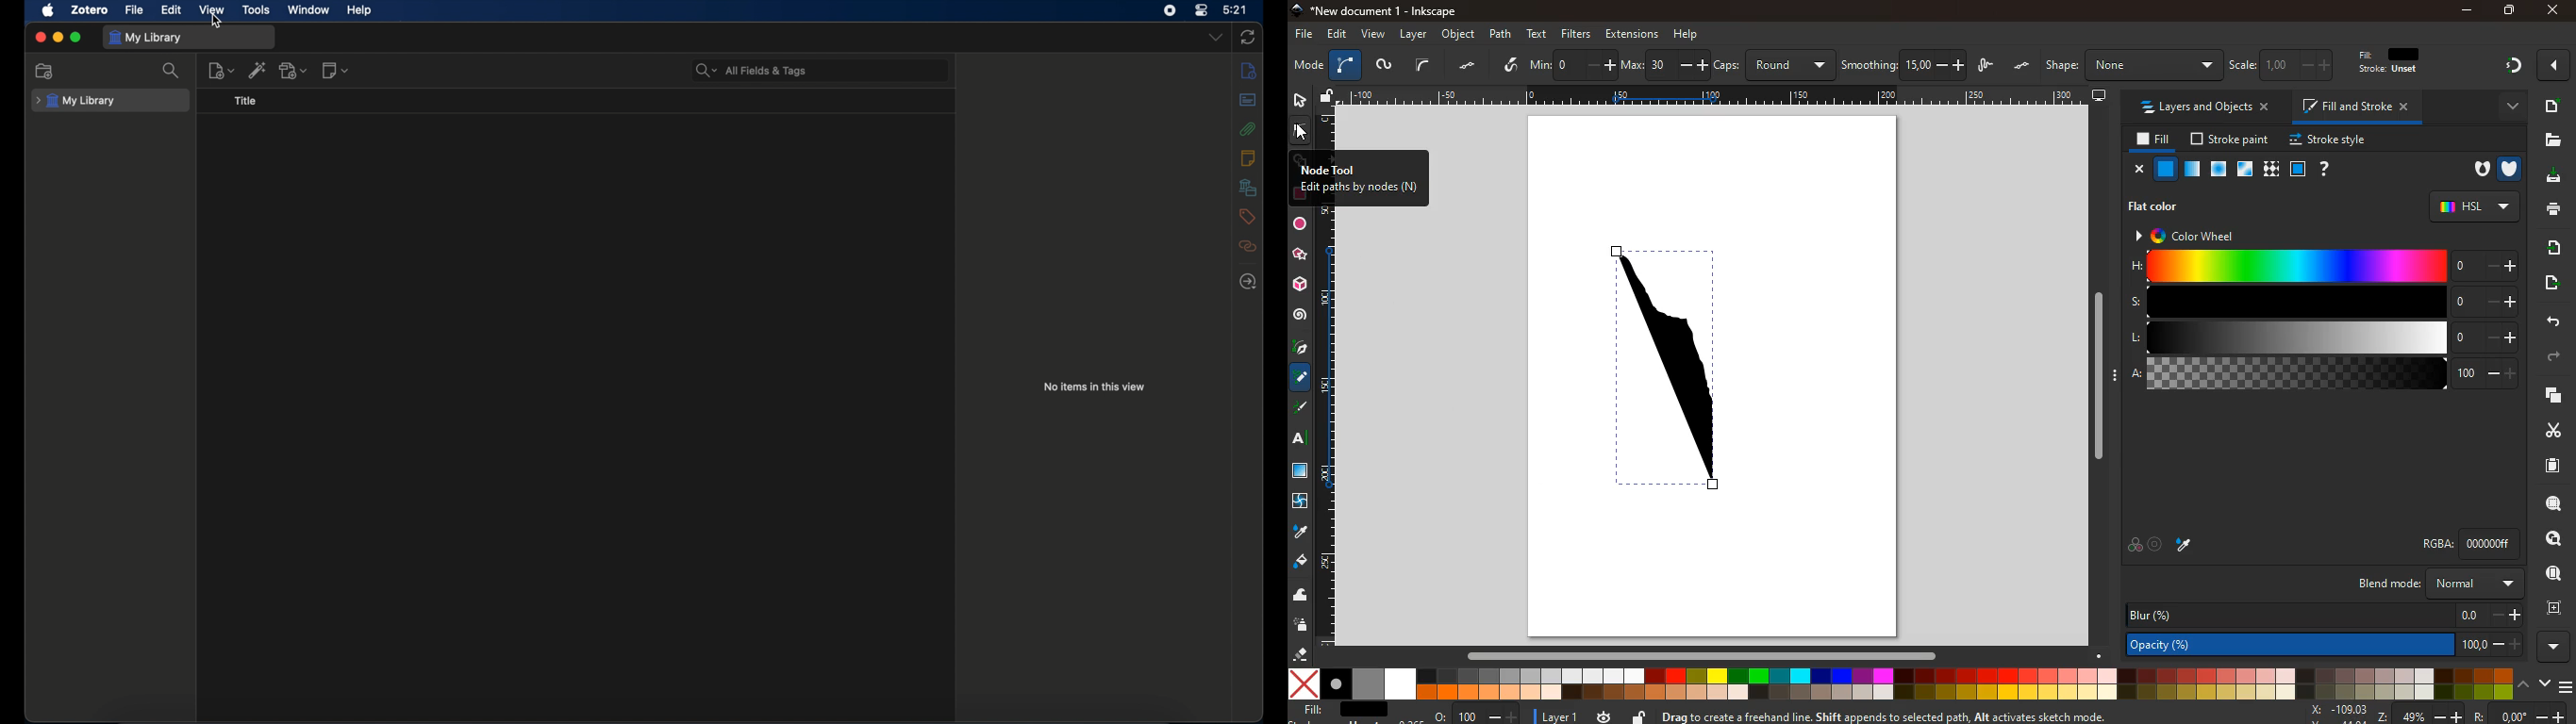 The height and width of the screenshot is (728, 2576). I want to click on close, so click(2136, 169).